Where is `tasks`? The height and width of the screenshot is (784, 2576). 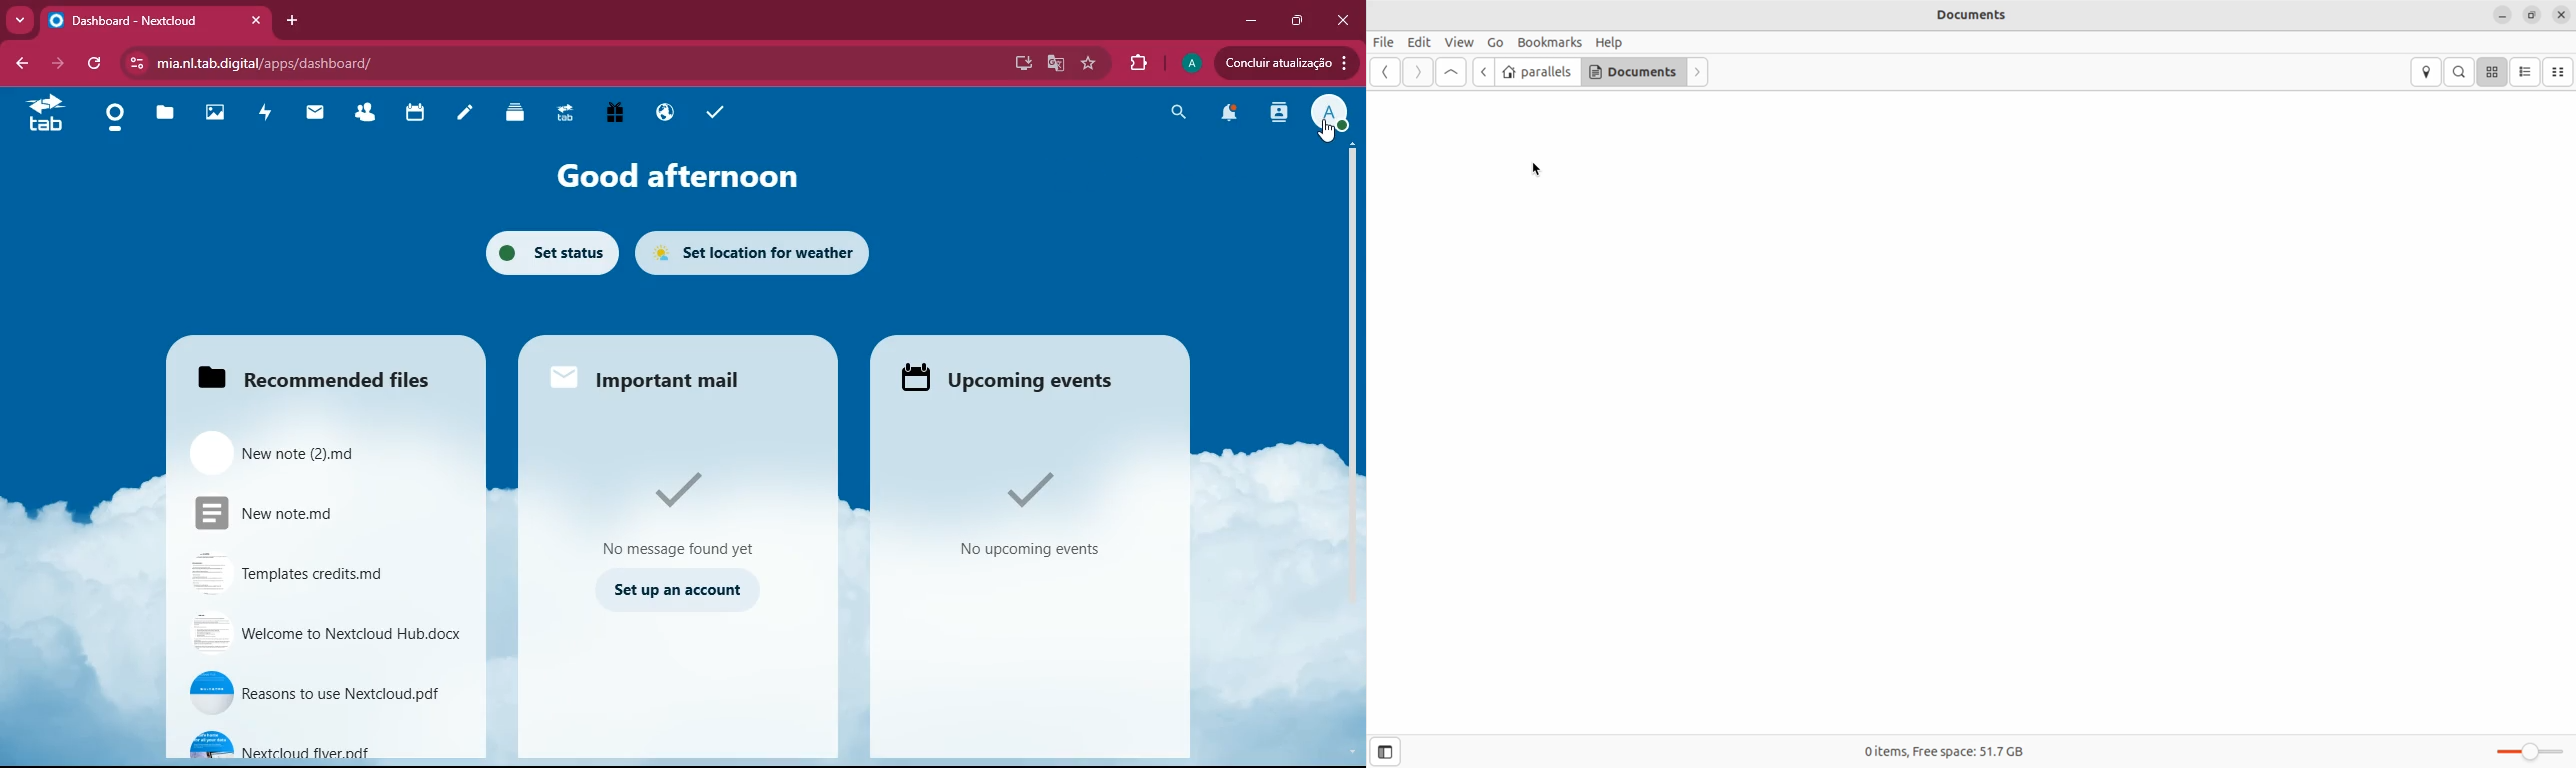 tasks is located at coordinates (715, 112).